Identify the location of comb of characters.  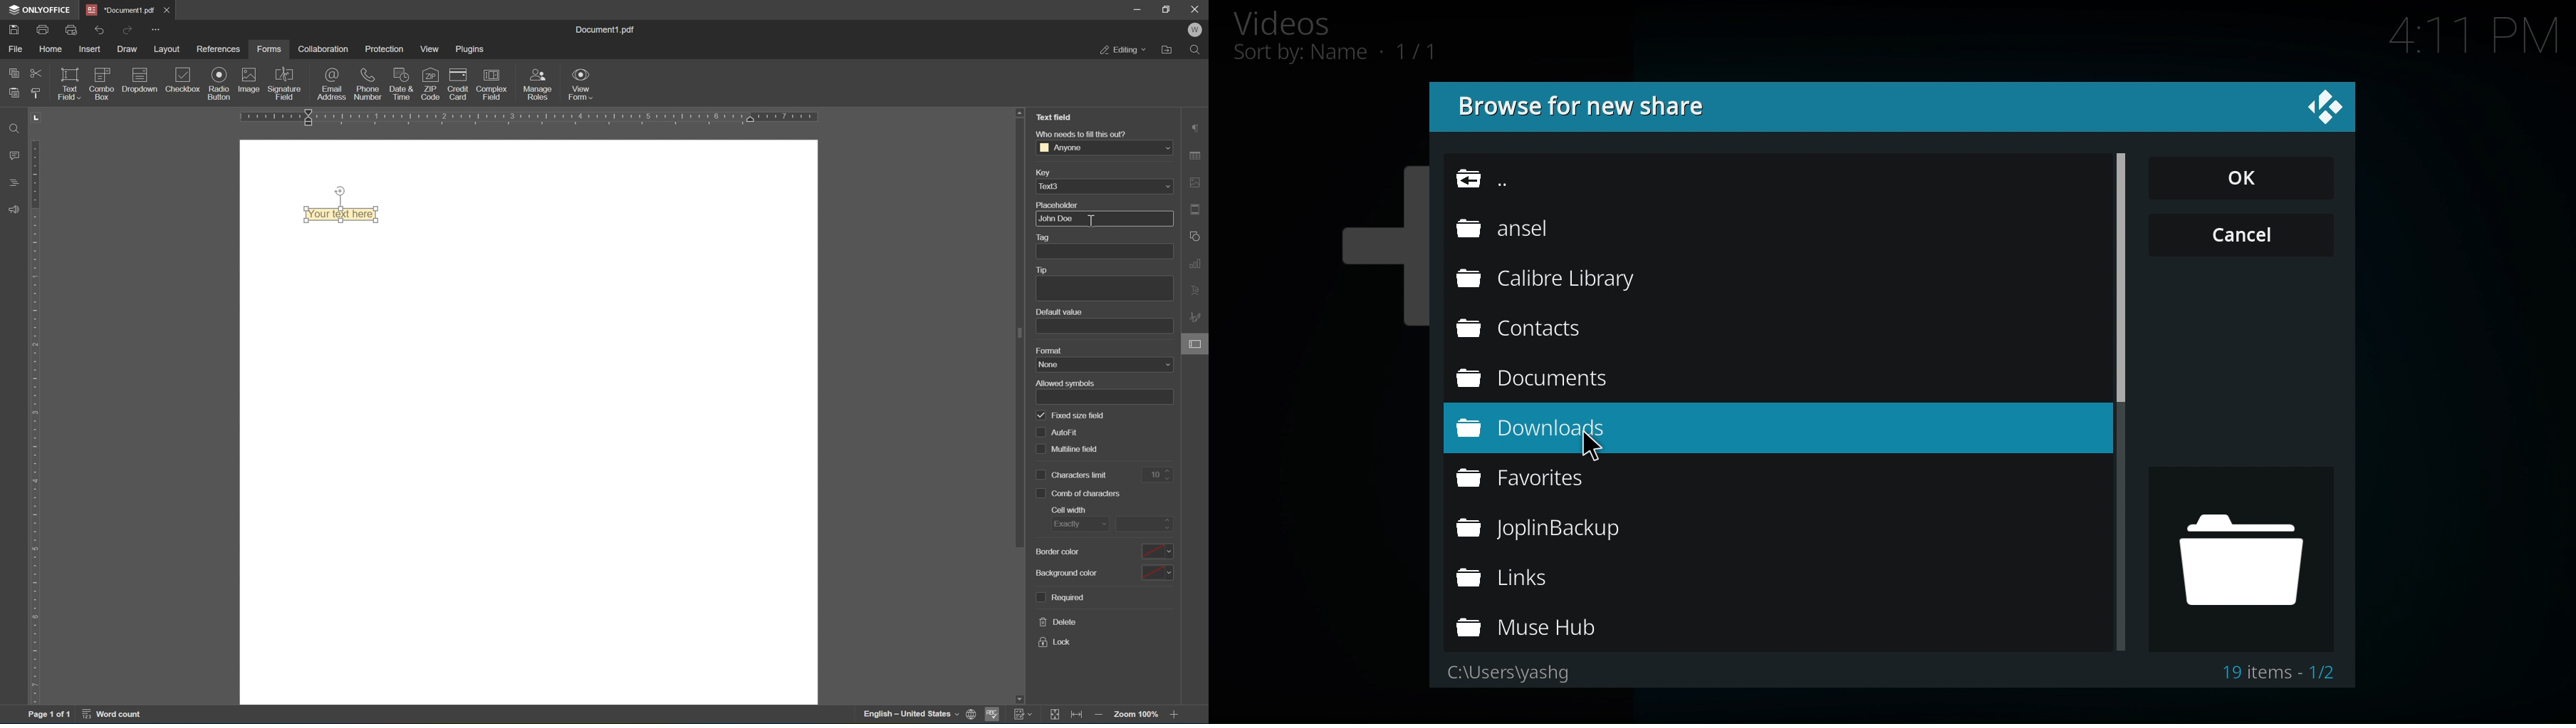
(1078, 494).